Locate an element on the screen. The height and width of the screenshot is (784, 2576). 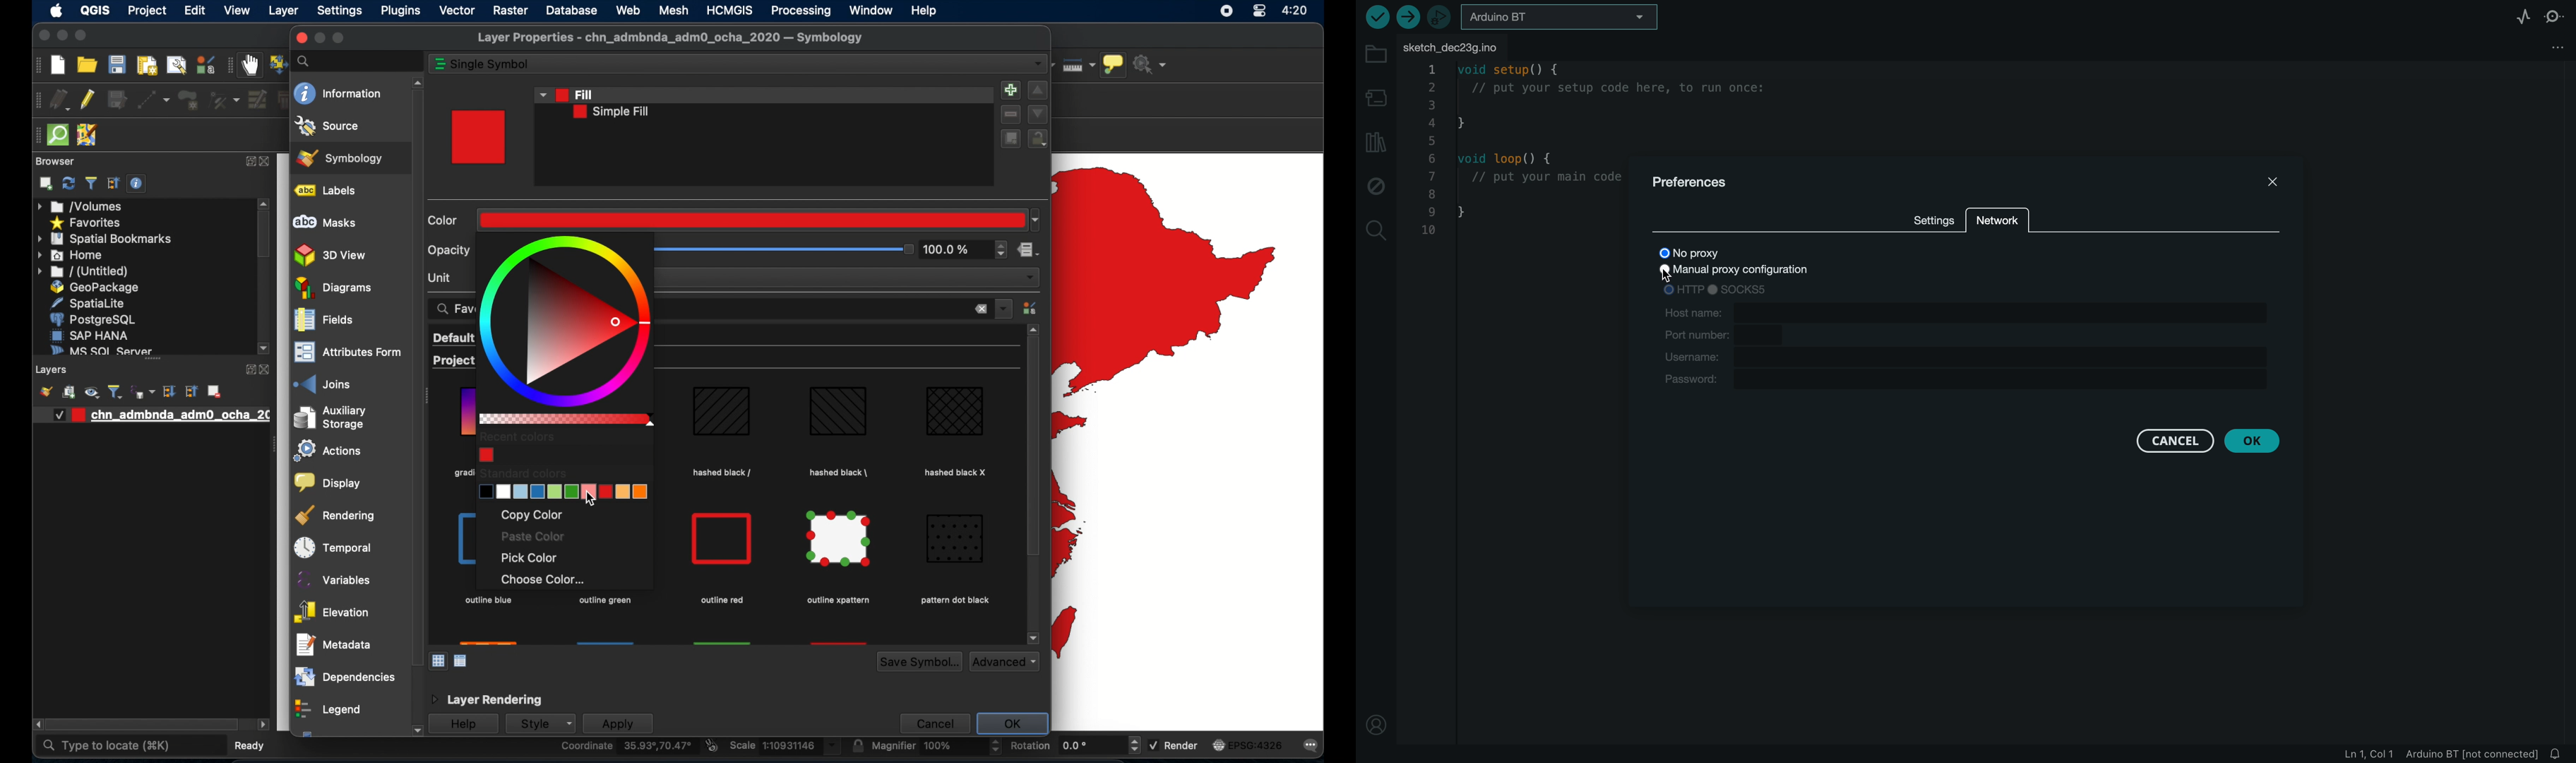
4:19 is located at coordinates (1296, 11).